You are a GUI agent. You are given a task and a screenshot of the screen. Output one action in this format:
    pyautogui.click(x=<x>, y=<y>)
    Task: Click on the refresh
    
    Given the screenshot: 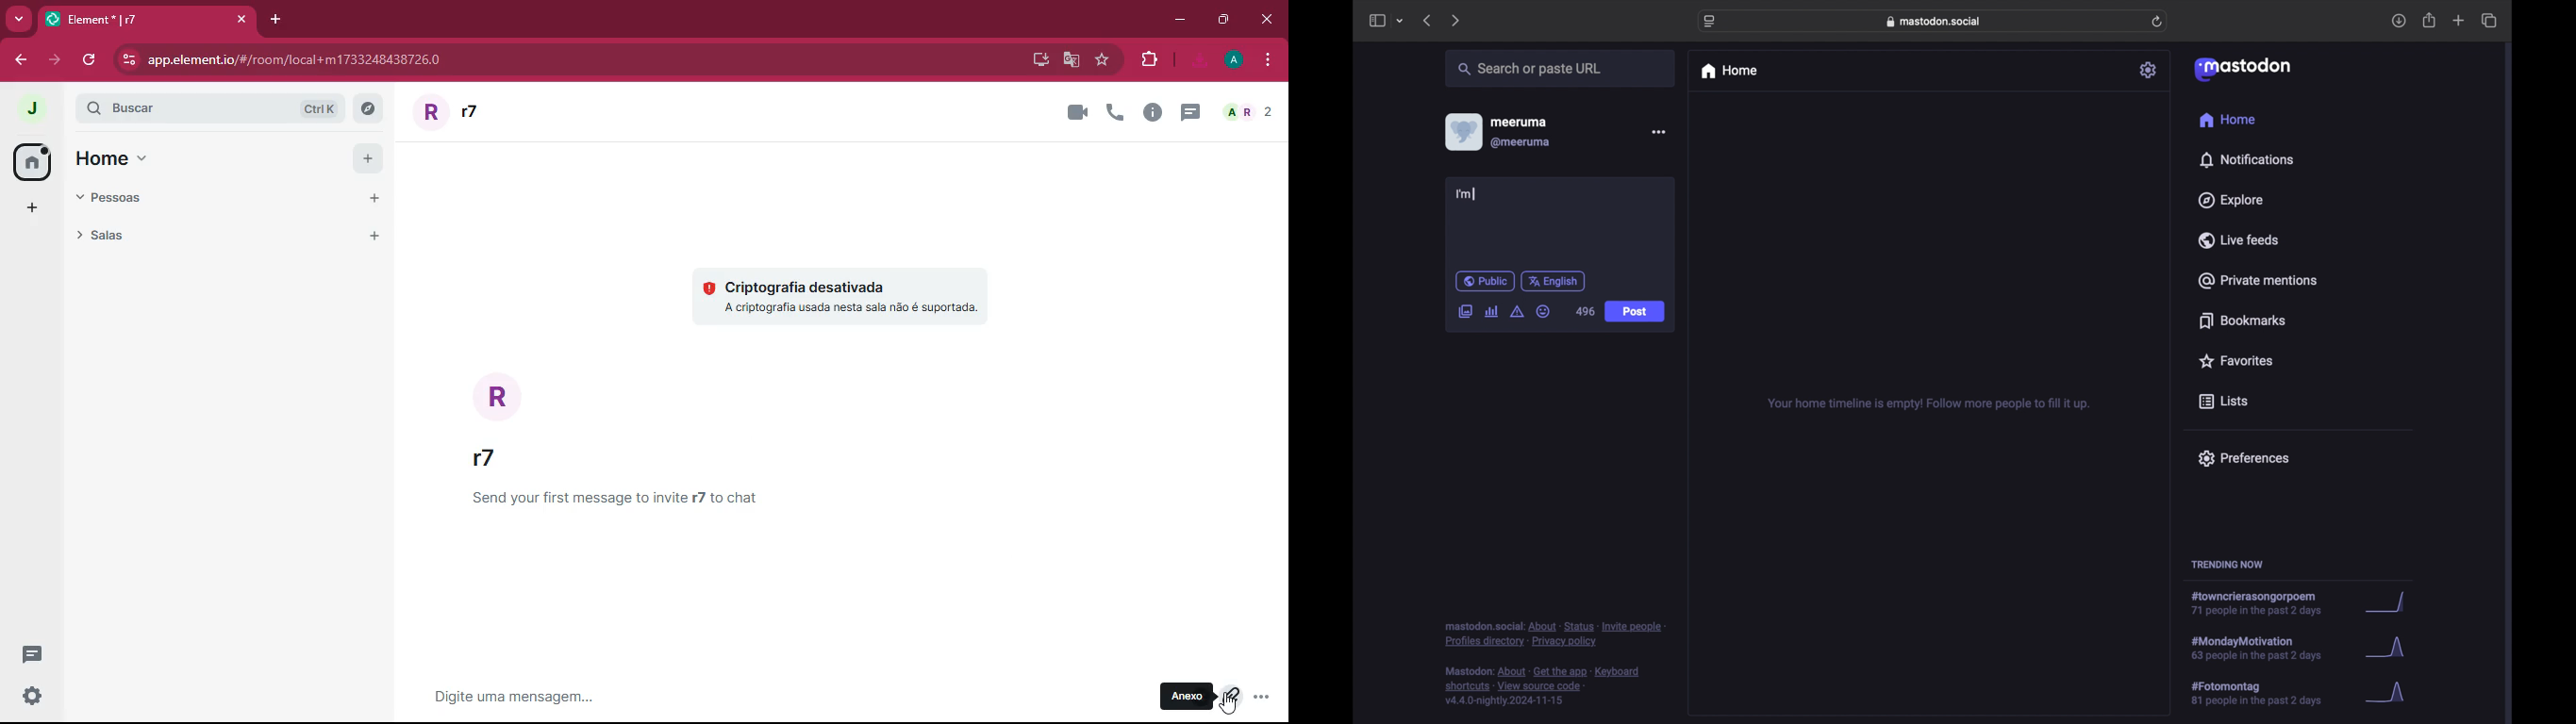 What is the action you would take?
    pyautogui.click(x=88, y=59)
    